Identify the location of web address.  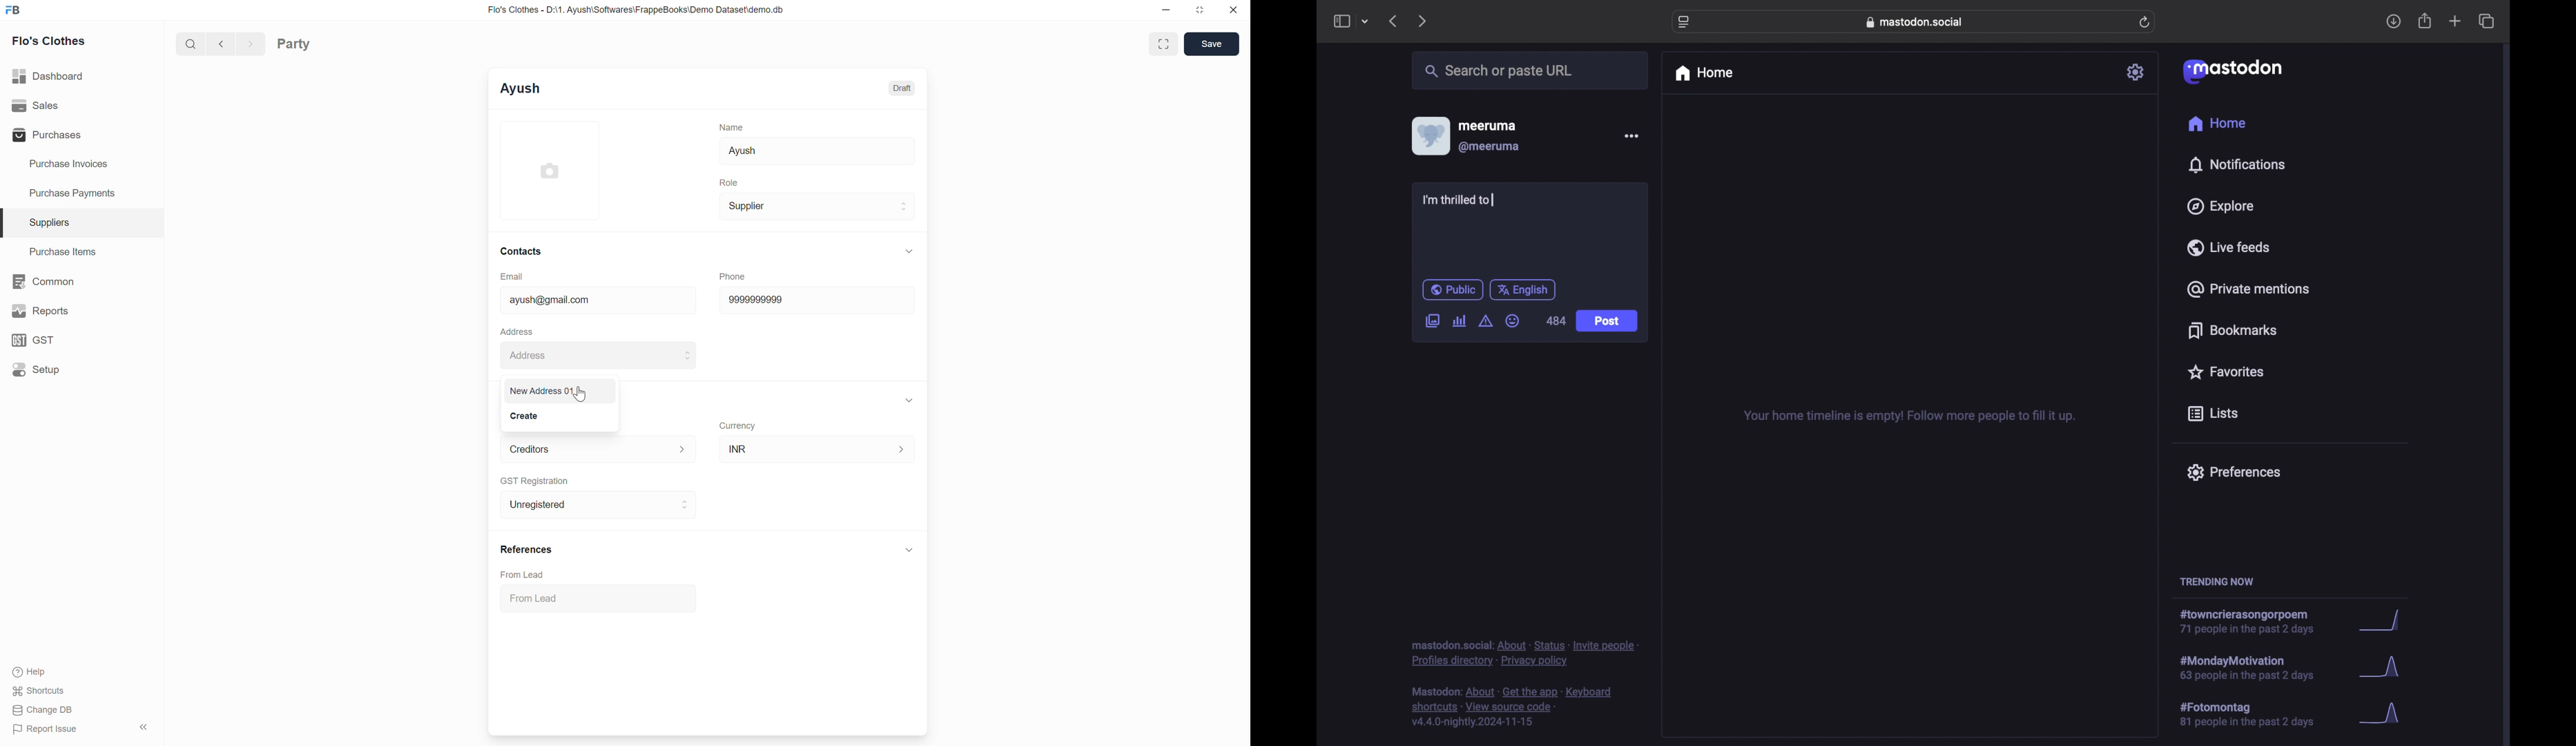
(1915, 22).